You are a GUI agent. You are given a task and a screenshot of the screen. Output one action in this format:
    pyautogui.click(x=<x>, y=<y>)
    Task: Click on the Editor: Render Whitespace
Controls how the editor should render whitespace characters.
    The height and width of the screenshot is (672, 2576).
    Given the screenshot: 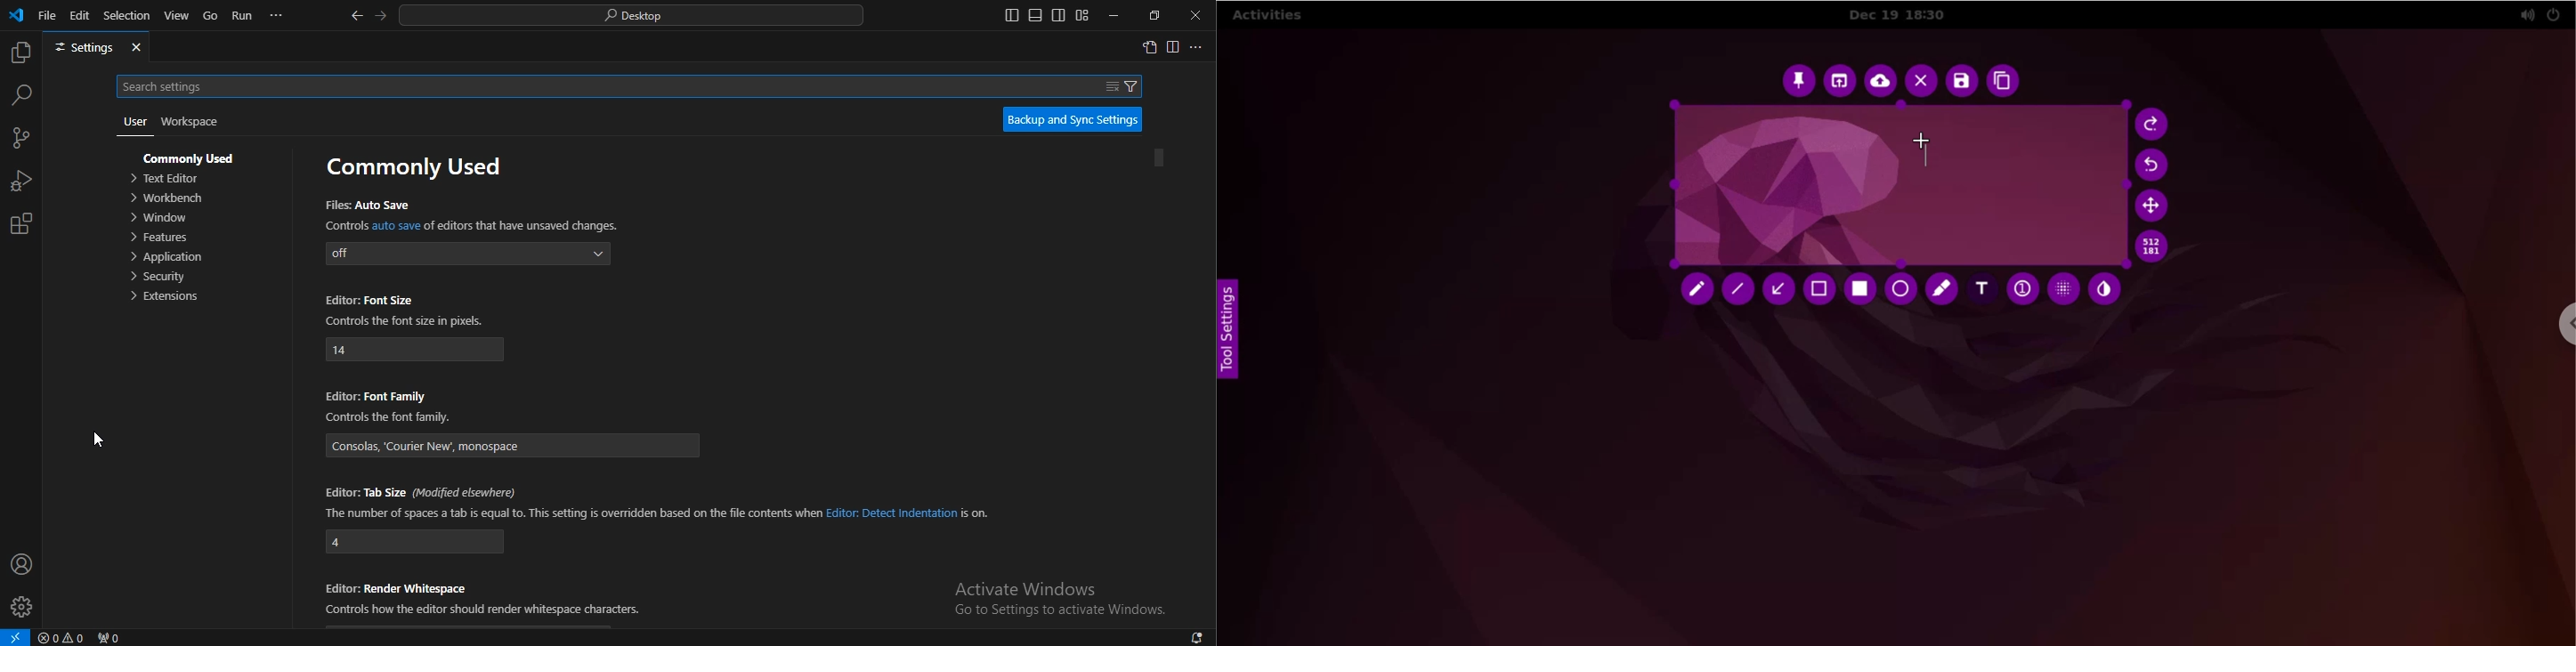 What is the action you would take?
    pyautogui.click(x=494, y=599)
    